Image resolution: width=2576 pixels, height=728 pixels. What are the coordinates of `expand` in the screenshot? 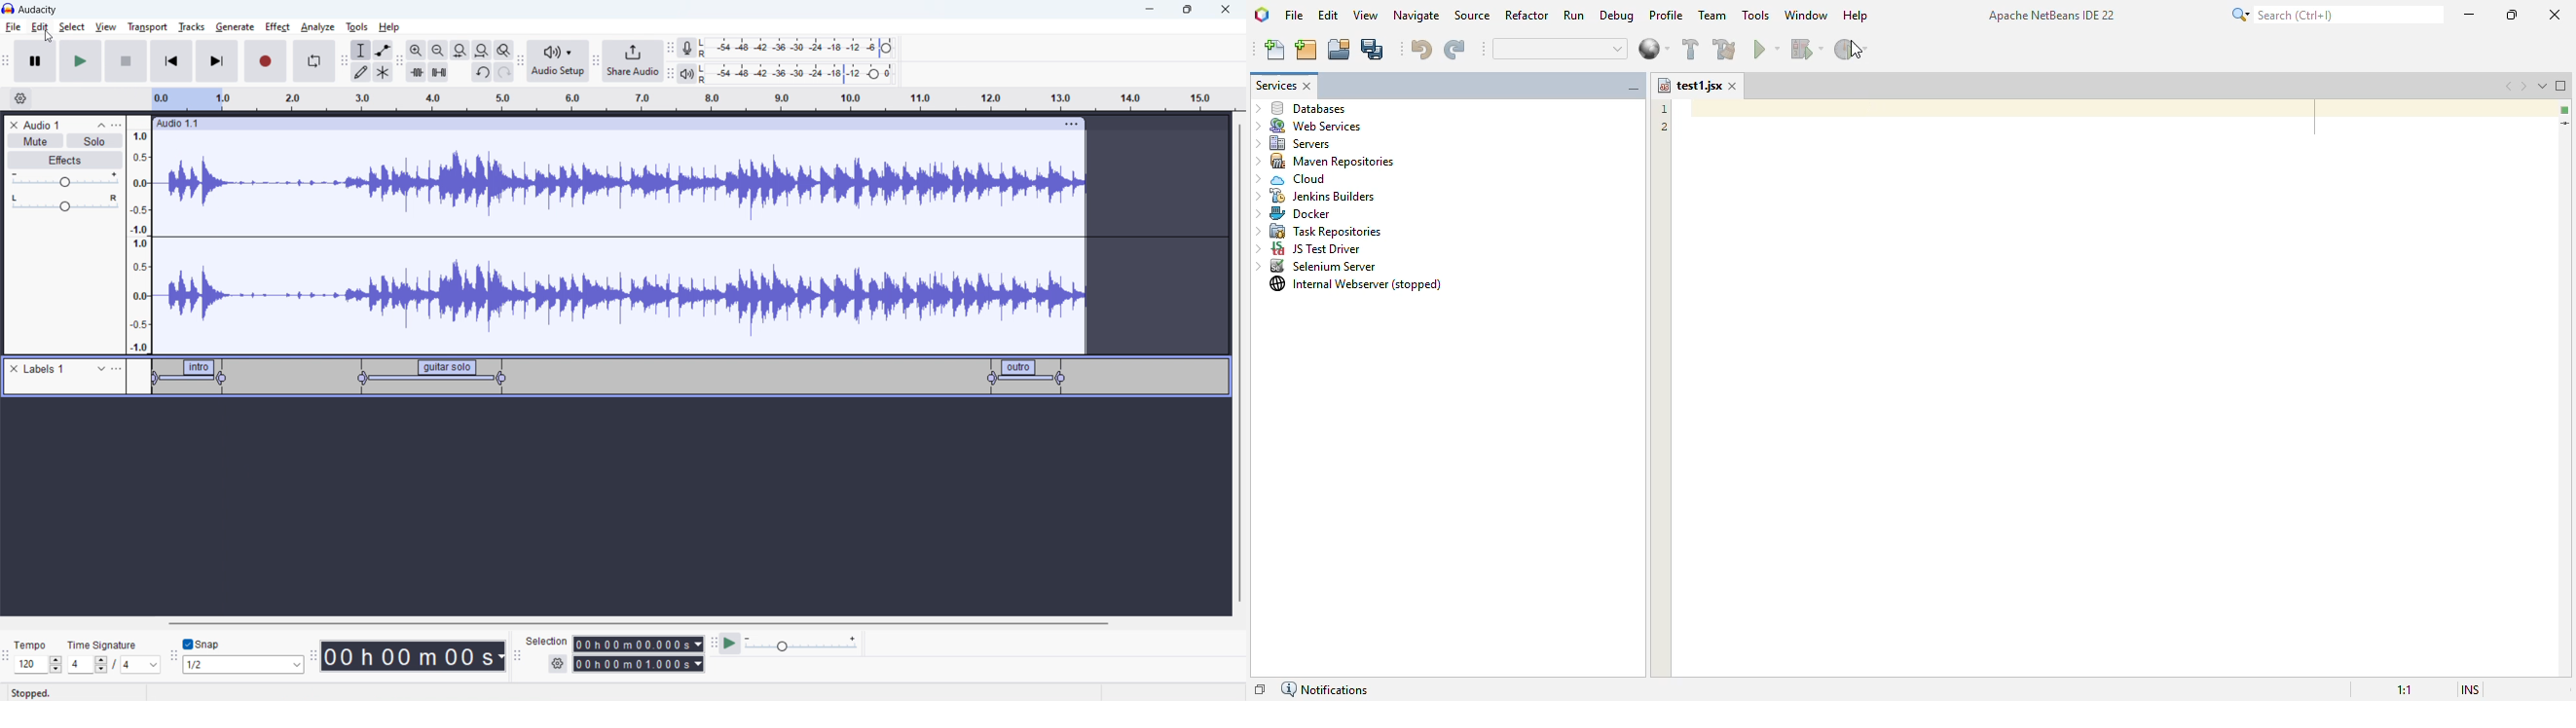 It's located at (101, 369).